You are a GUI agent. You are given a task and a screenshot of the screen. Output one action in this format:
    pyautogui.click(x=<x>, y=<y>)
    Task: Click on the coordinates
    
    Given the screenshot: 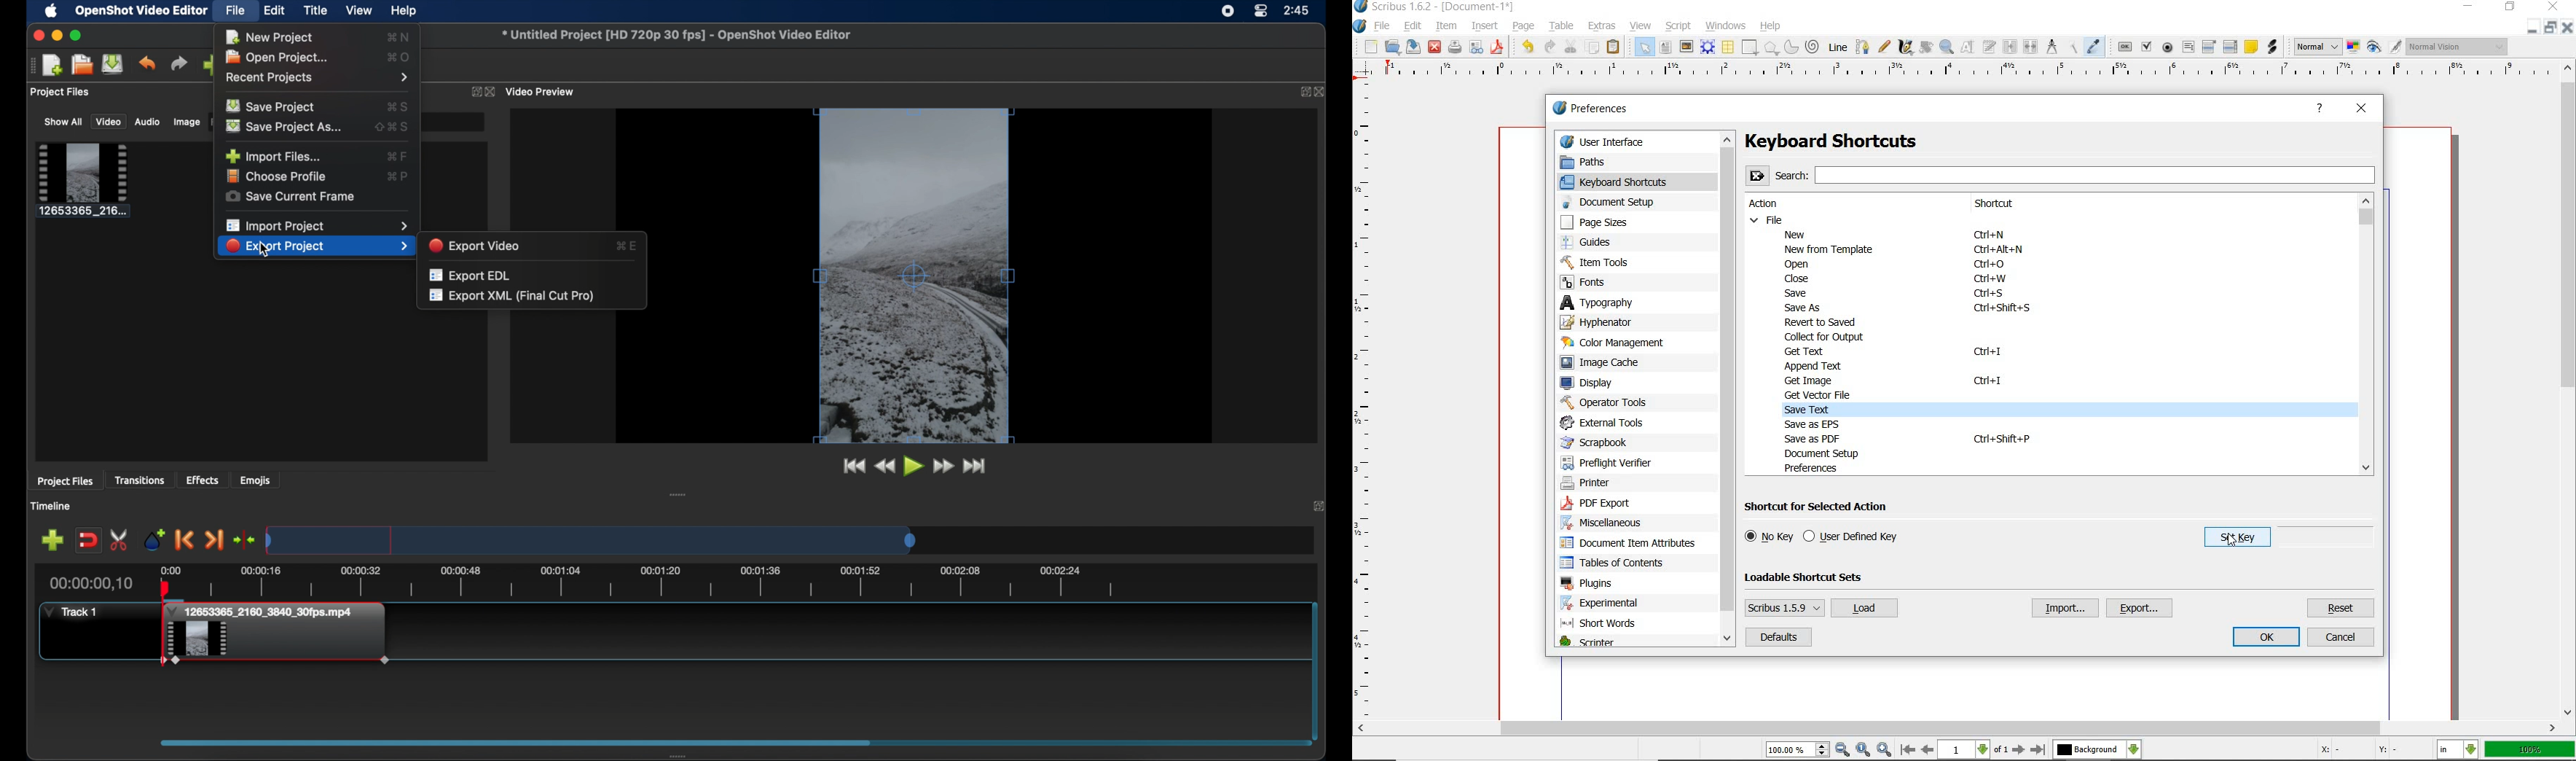 What is the action you would take?
    pyautogui.click(x=2365, y=752)
    